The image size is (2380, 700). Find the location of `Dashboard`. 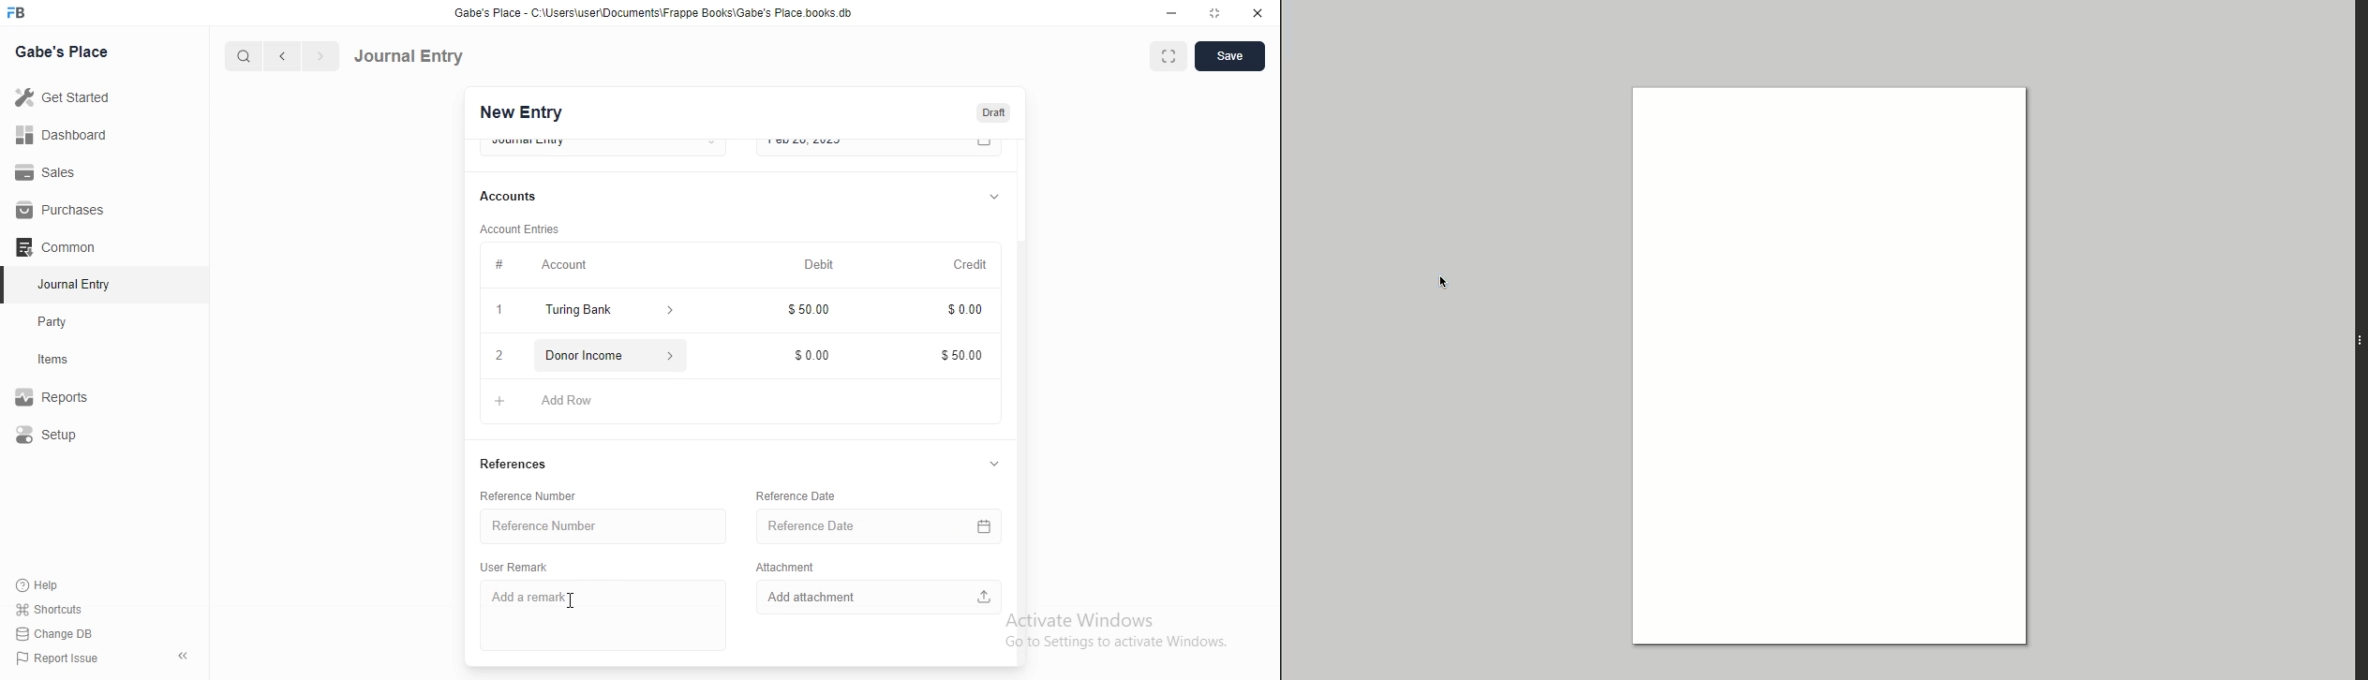

Dashboard is located at coordinates (66, 134).